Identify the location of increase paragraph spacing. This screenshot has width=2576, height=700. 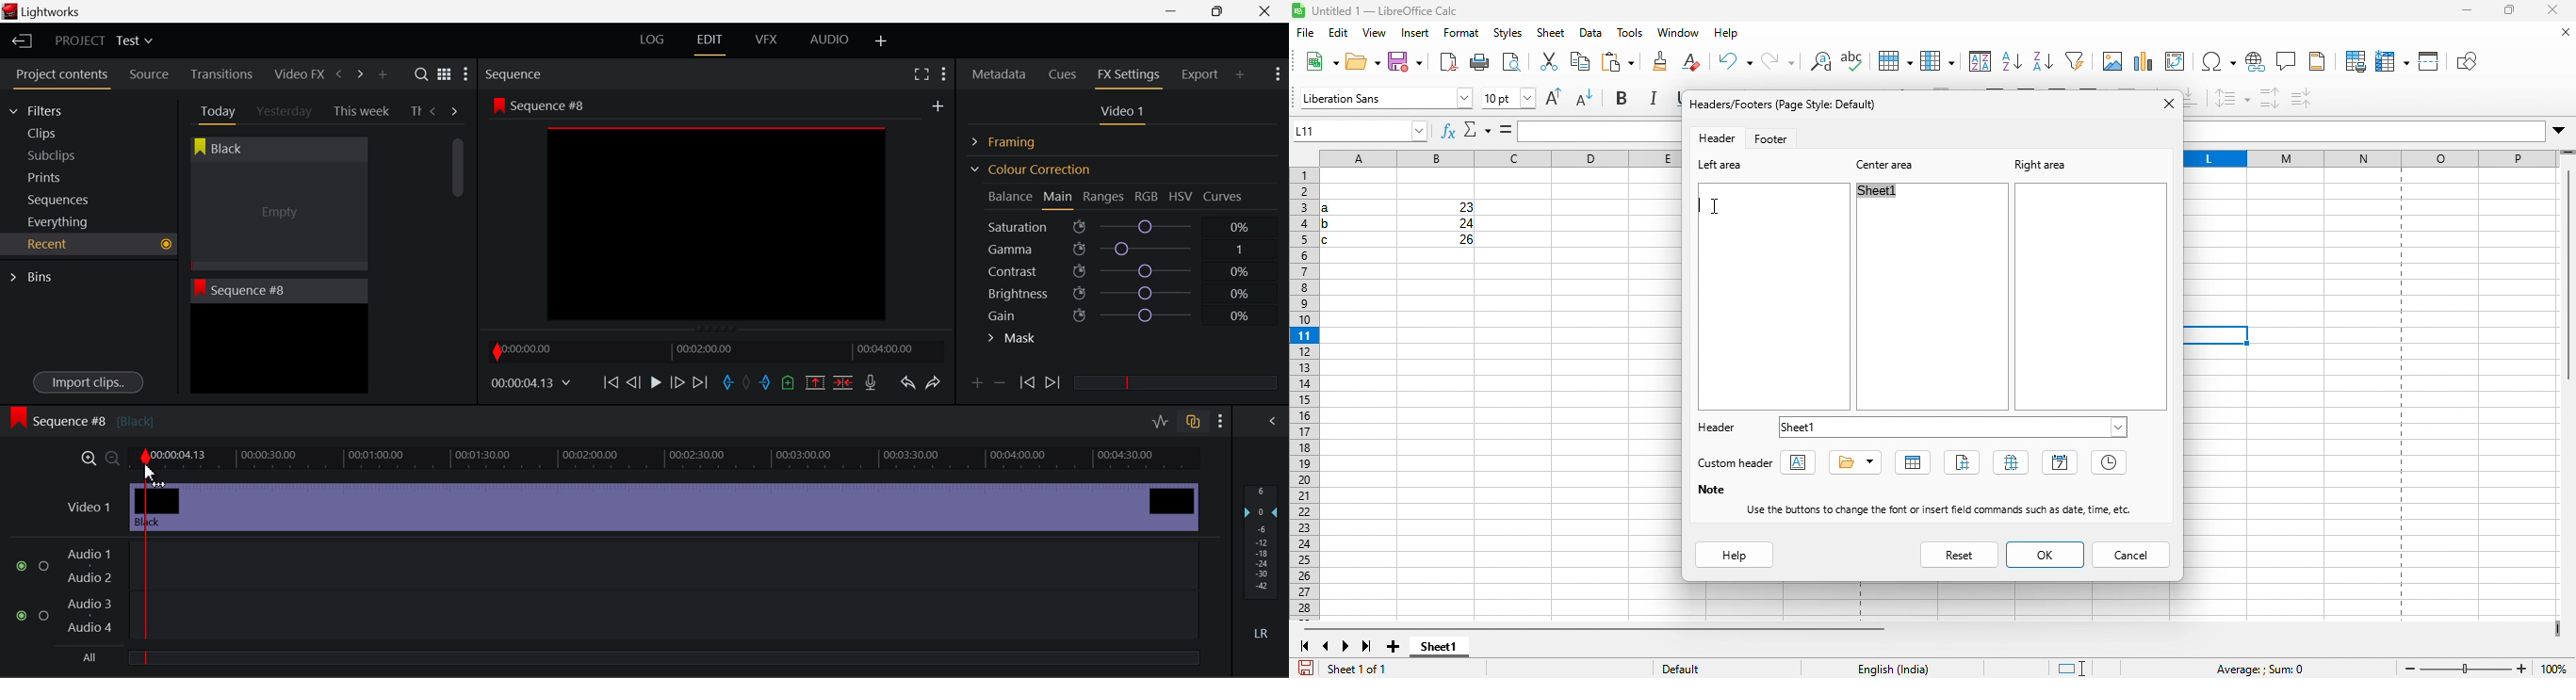
(2269, 98).